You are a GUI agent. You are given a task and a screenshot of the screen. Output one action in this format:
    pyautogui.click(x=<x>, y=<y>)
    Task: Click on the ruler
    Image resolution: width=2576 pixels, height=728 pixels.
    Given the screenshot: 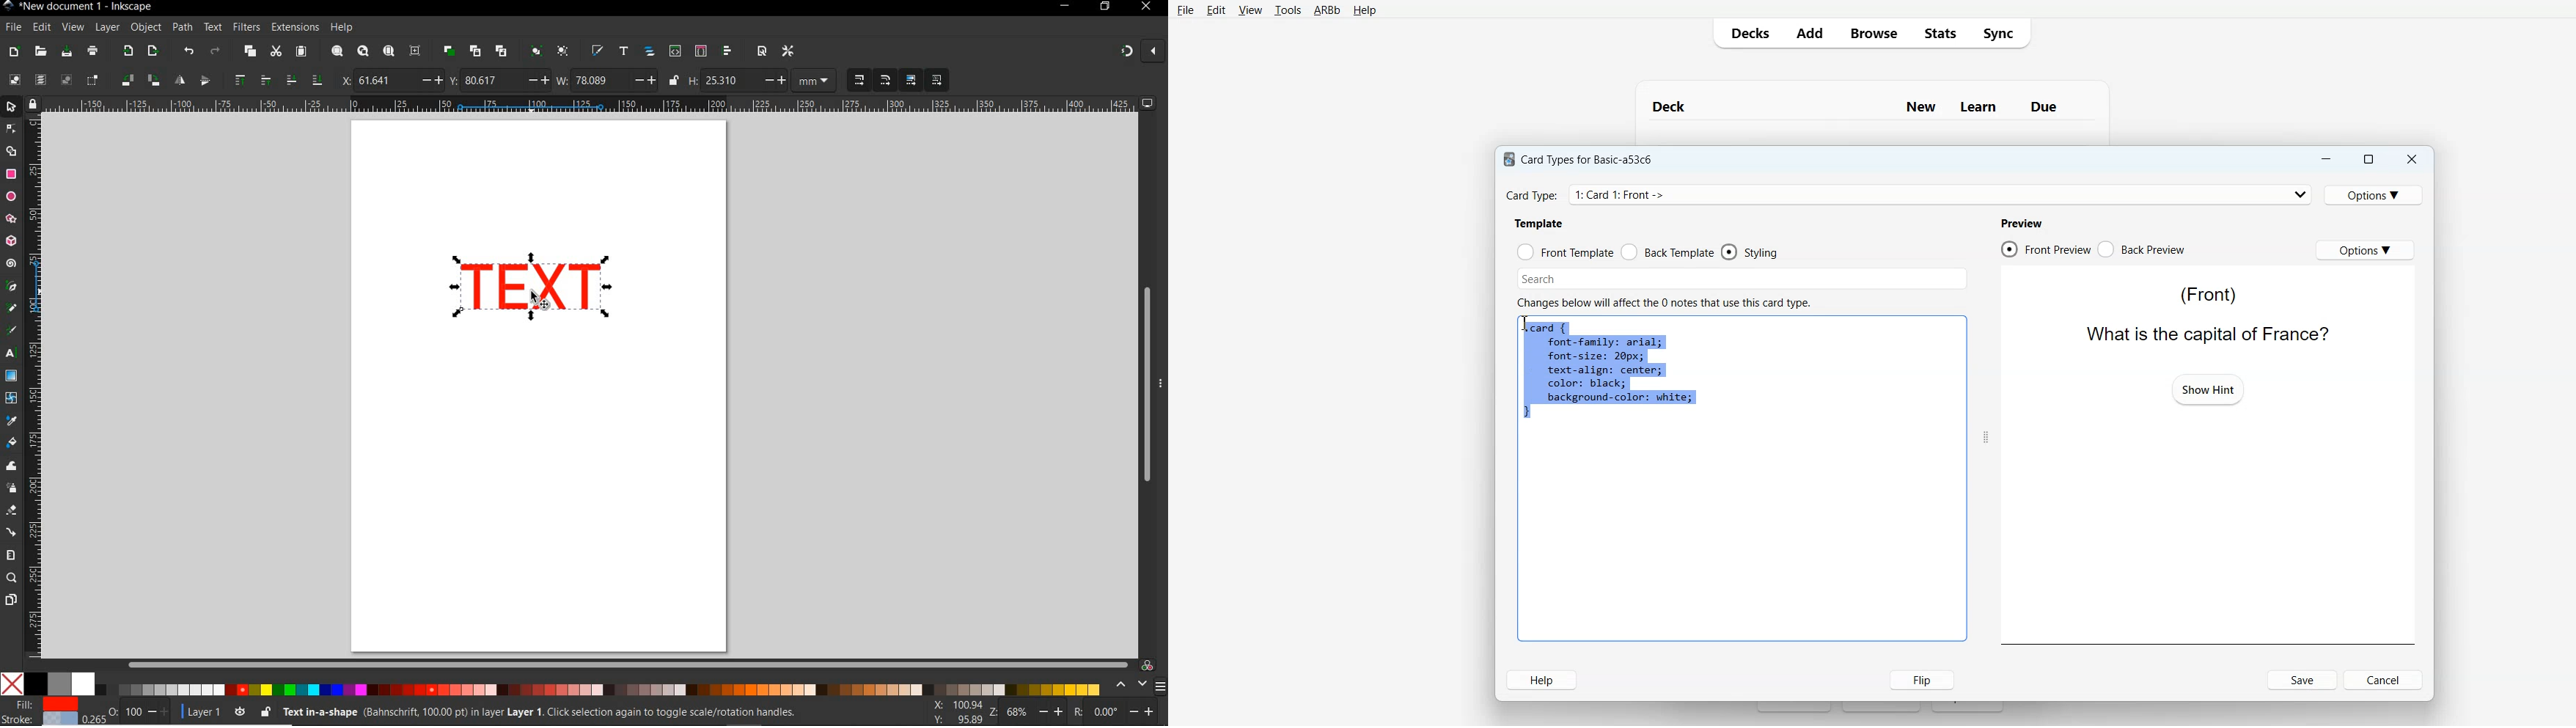 What is the action you would take?
    pyautogui.click(x=35, y=390)
    